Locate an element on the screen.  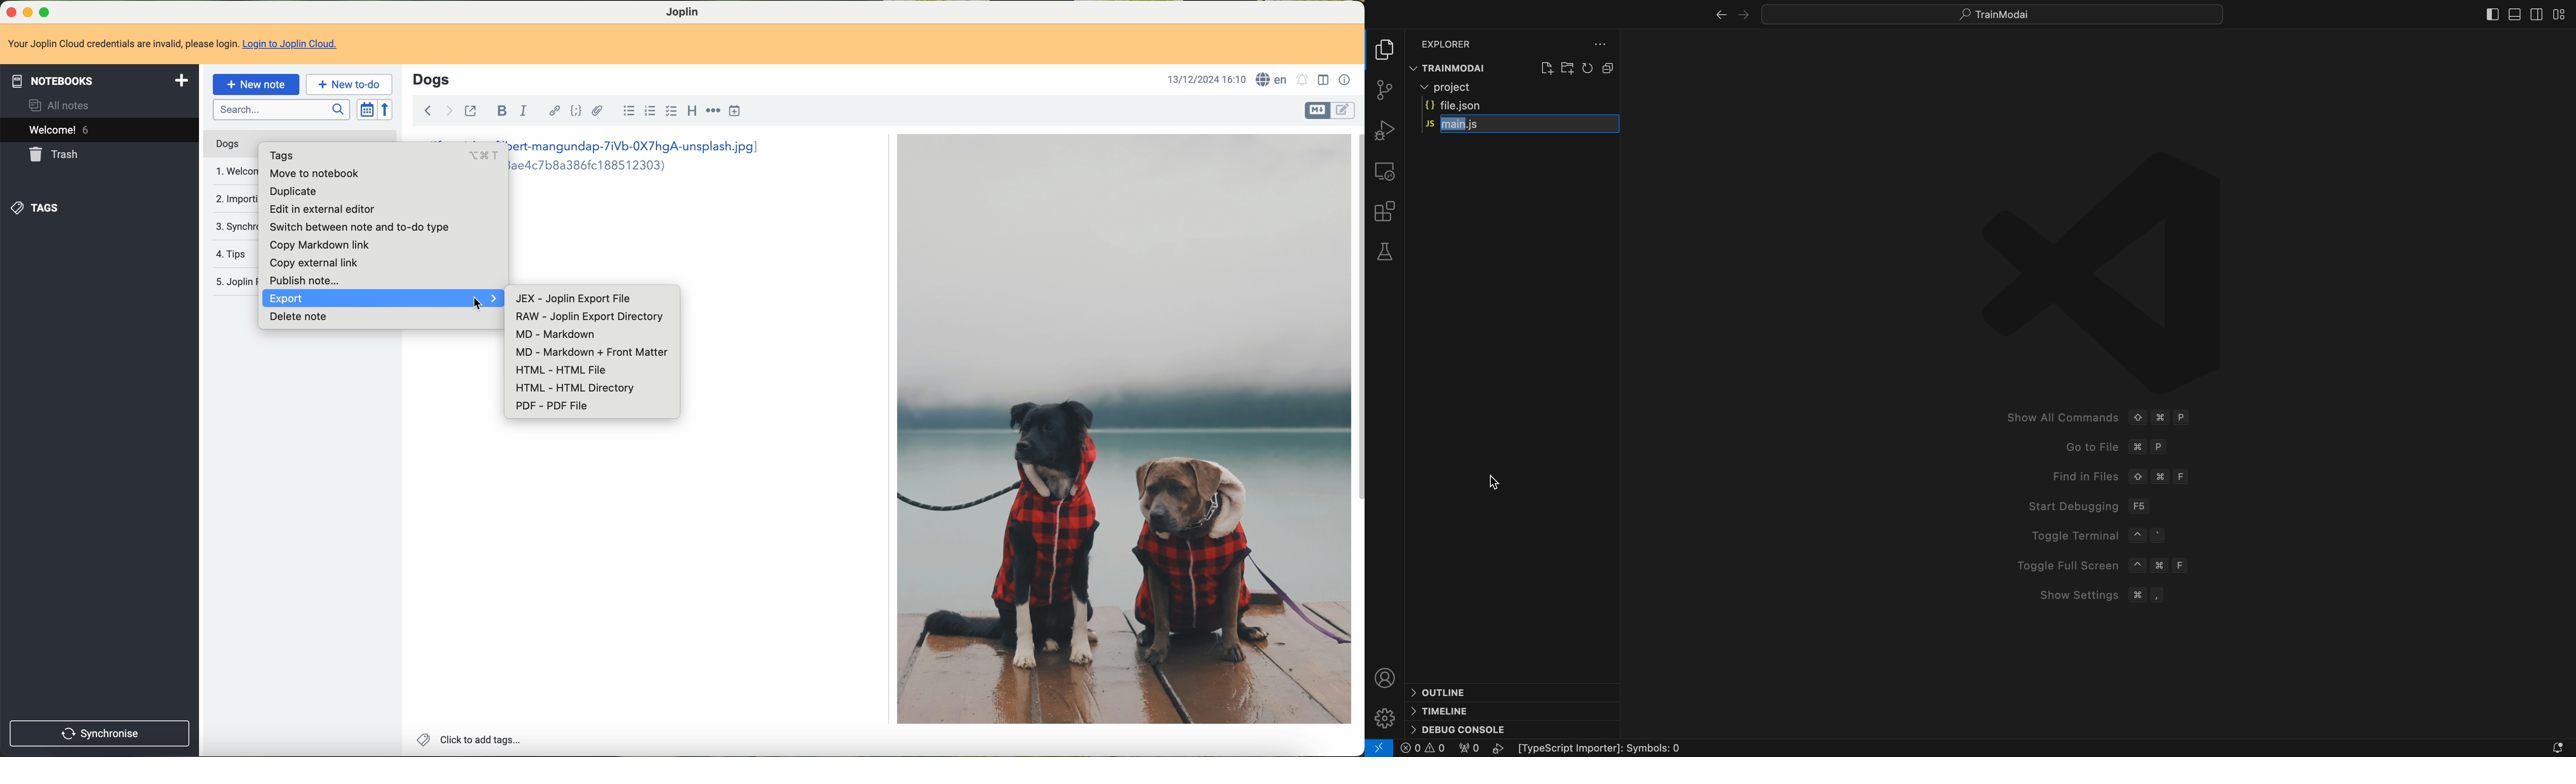
timeline is located at coordinates (1446, 711).